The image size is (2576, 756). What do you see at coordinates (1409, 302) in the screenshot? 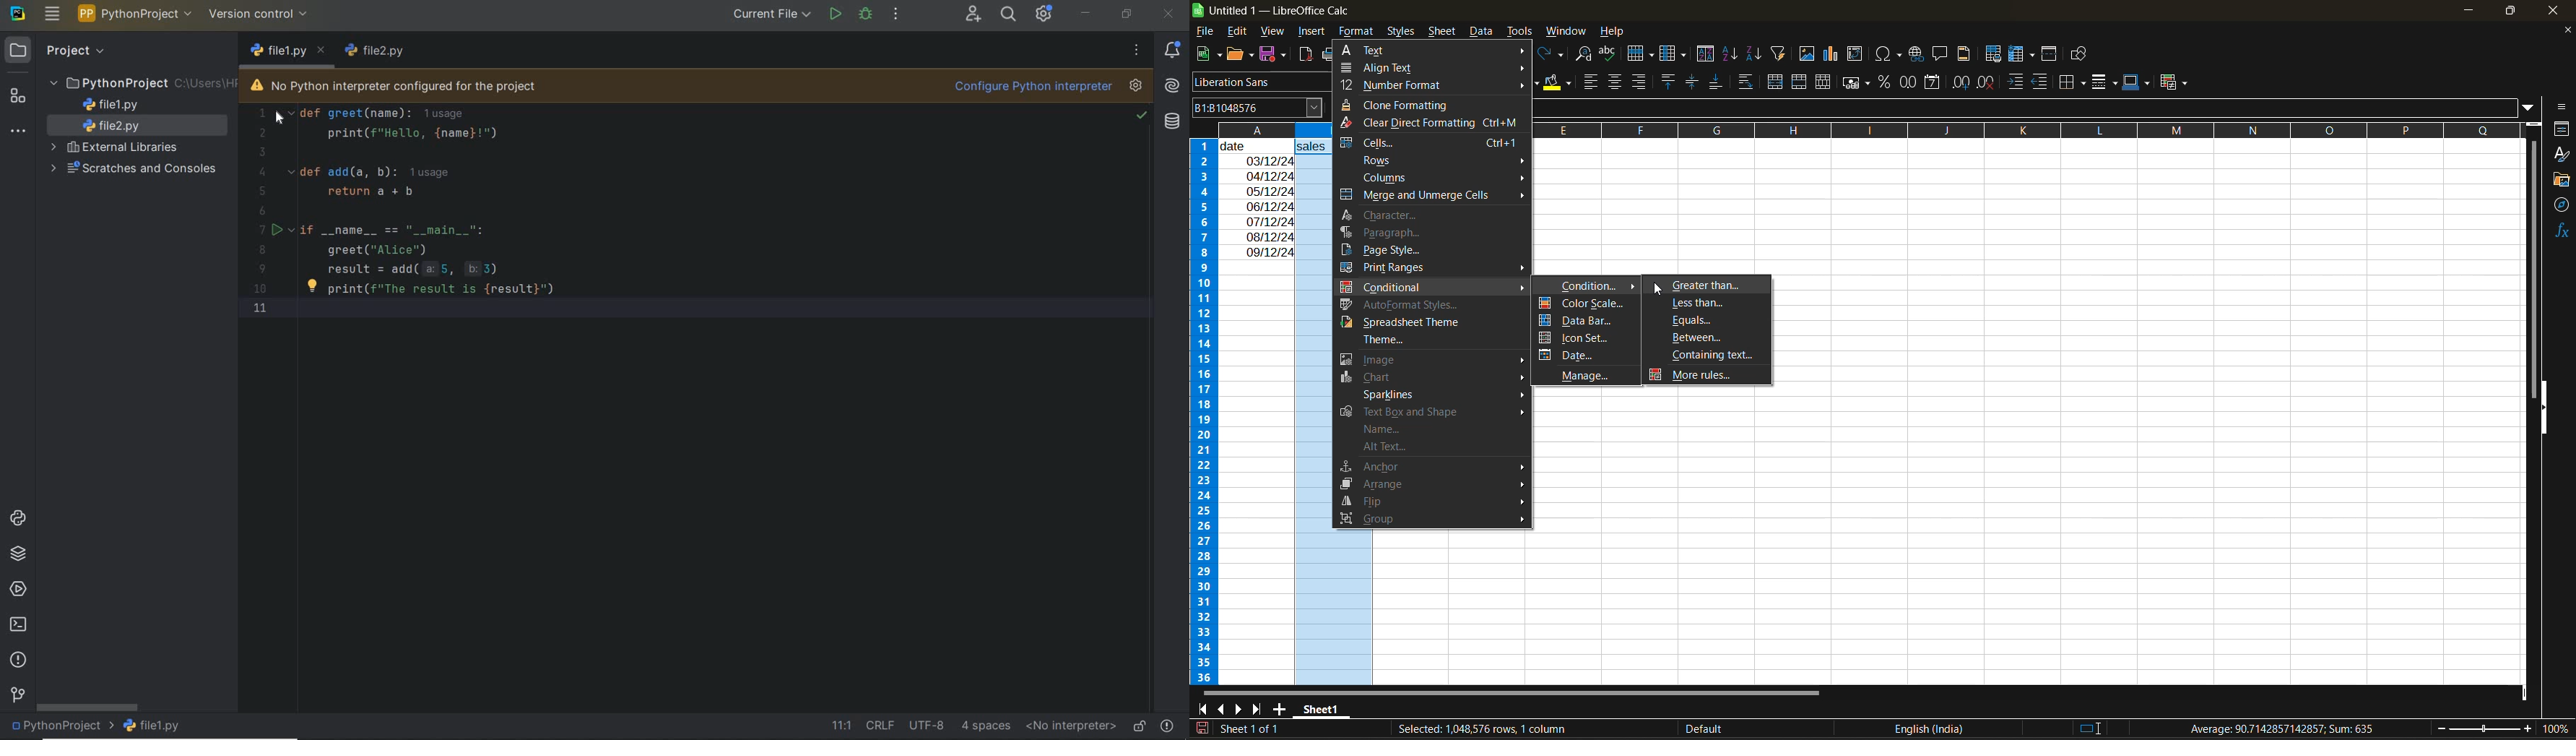
I see `autoformat styles` at bounding box center [1409, 302].